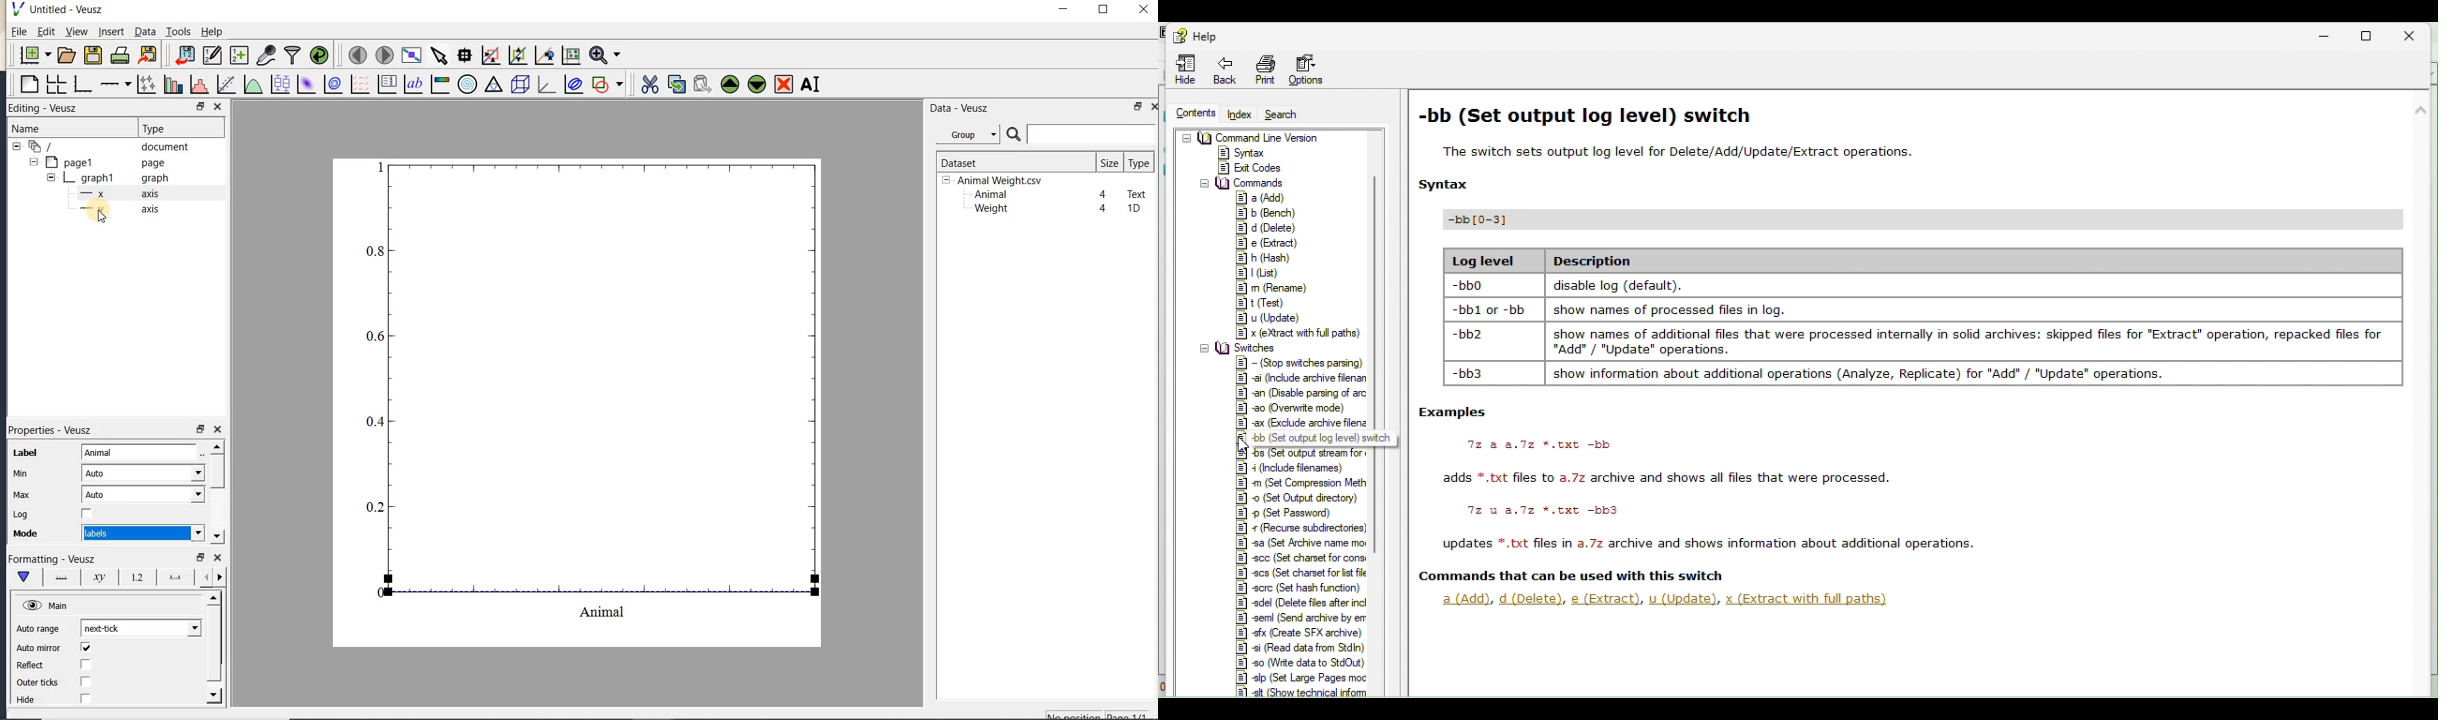 The width and height of the screenshot is (2464, 728). Describe the element at coordinates (1461, 599) in the screenshot. I see `a (Add)` at that location.